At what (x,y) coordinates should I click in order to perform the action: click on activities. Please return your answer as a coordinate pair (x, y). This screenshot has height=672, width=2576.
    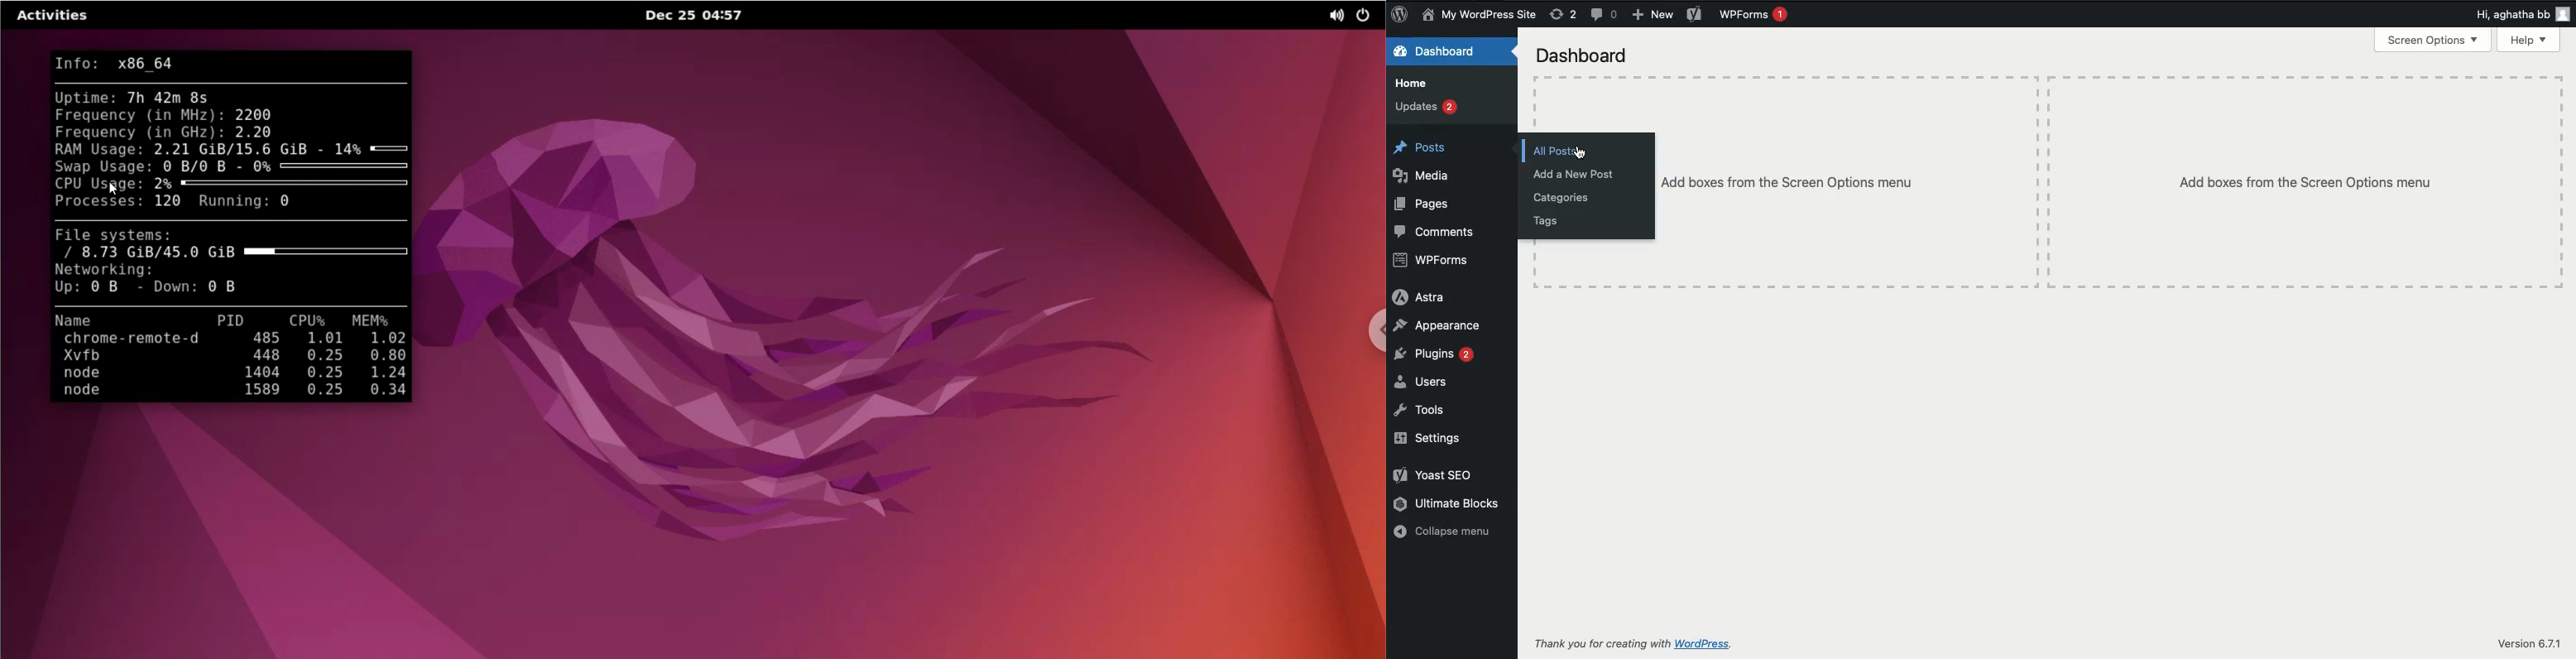
    Looking at the image, I should click on (53, 16).